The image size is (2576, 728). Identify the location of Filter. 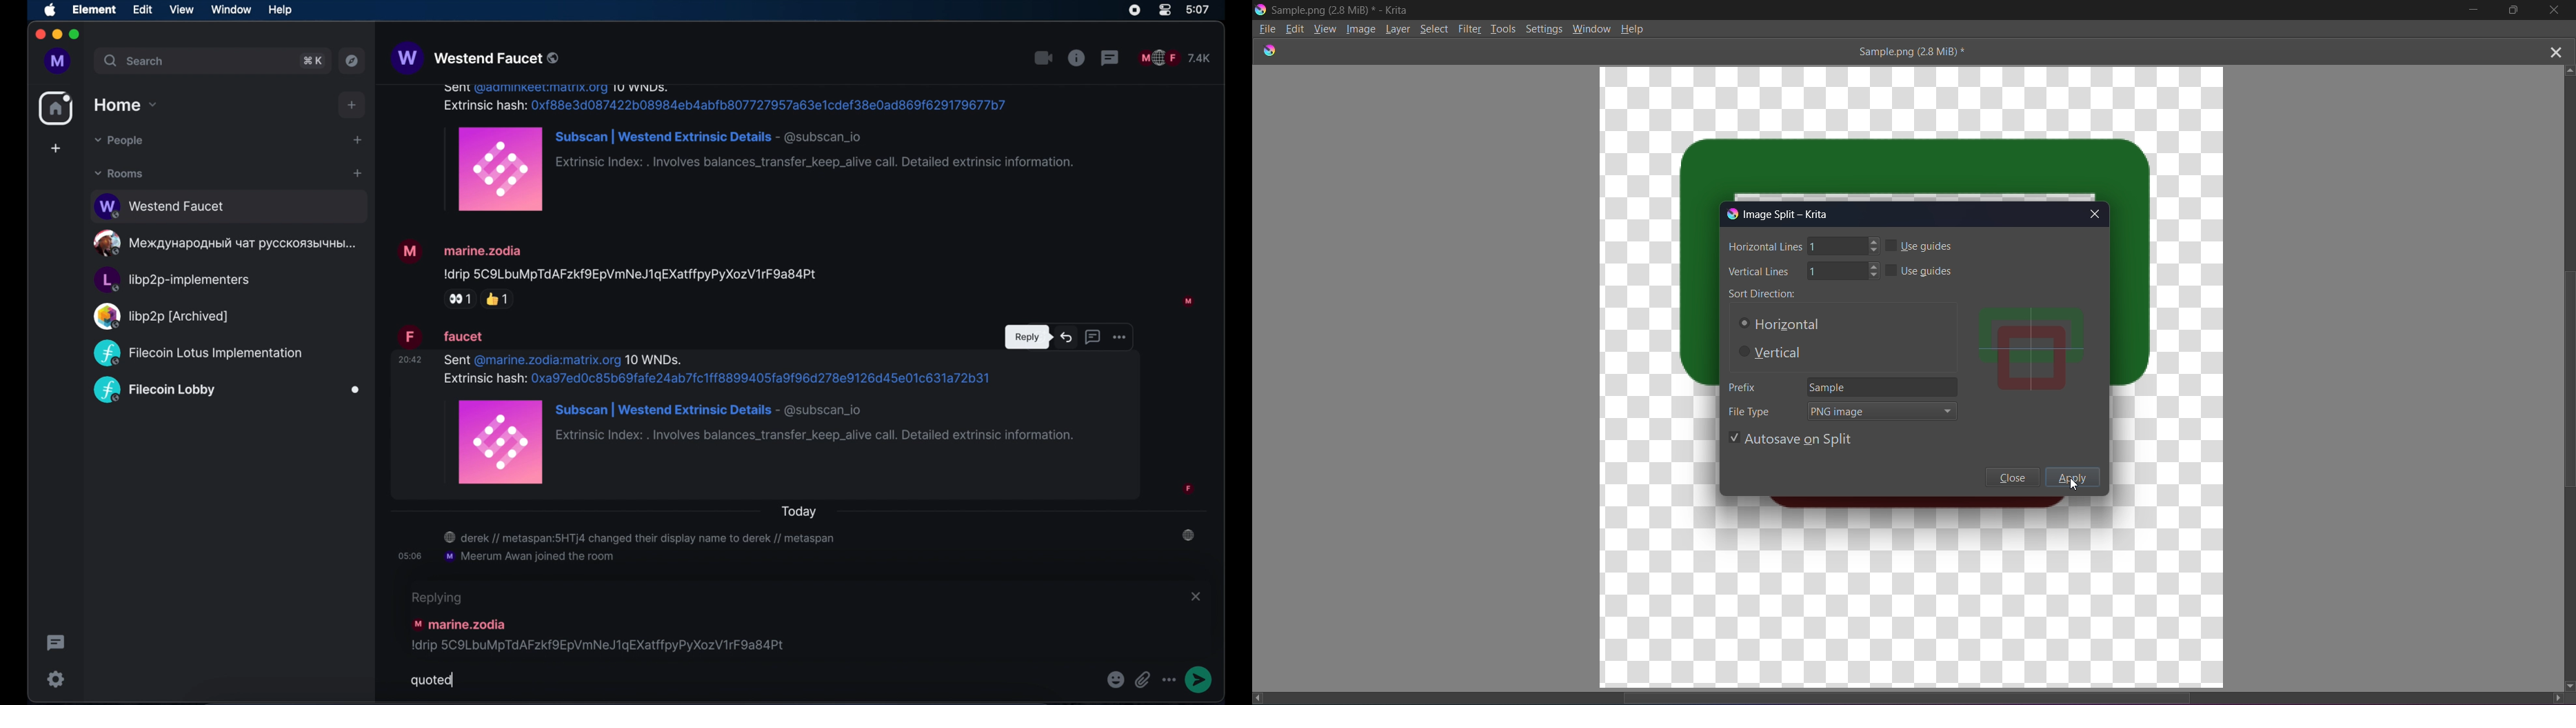
(1471, 28).